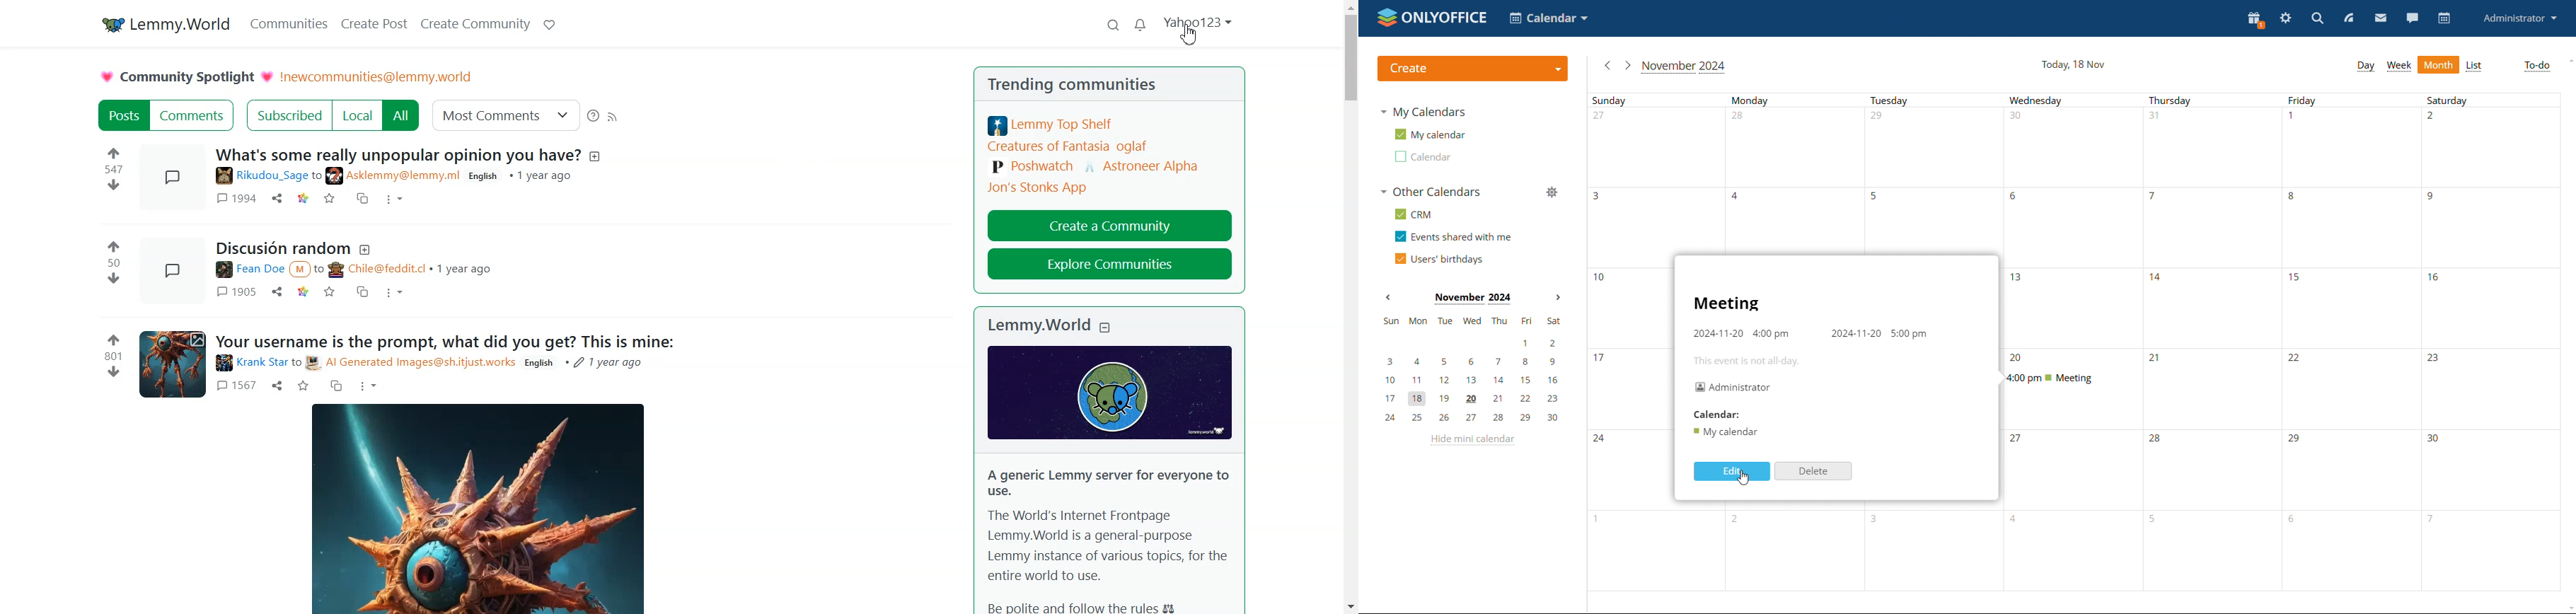 This screenshot has width=2576, height=616. Describe the element at coordinates (282, 249) in the screenshot. I see `Discusion random` at that location.